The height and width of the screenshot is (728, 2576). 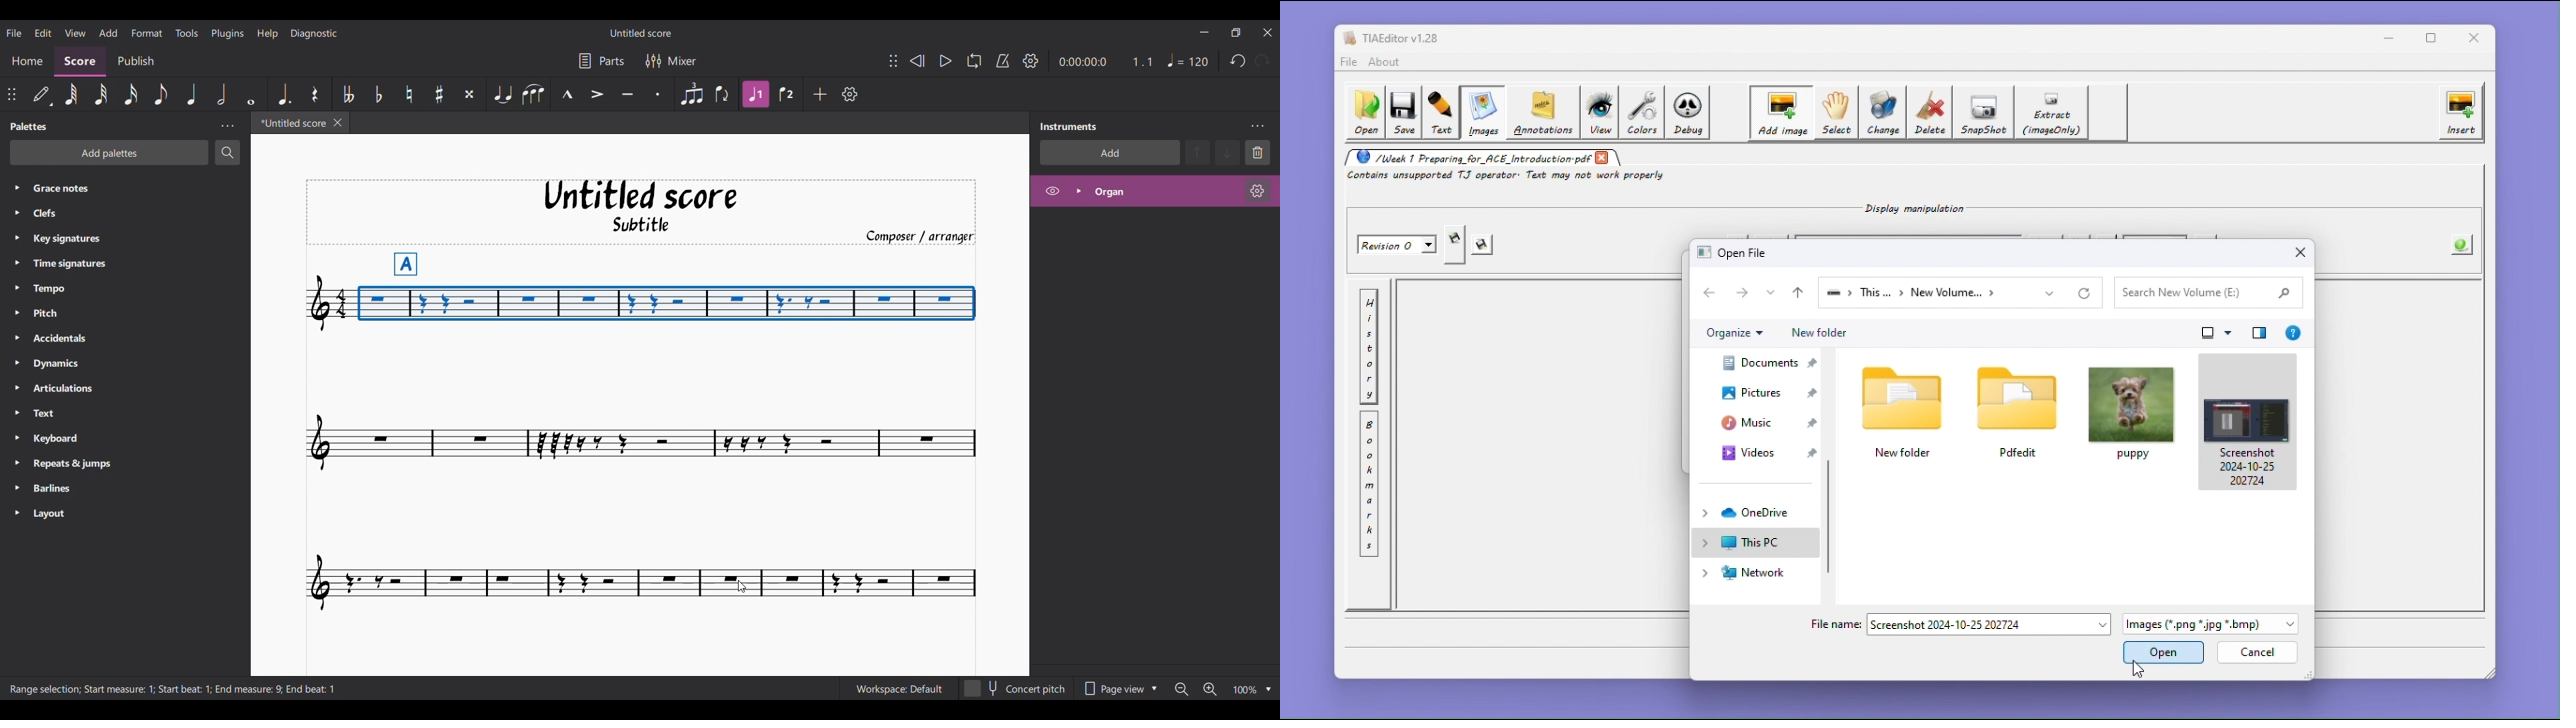 What do you see at coordinates (131, 93) in the screenshot?
I see `16th note` at bounding box center [131, 93].